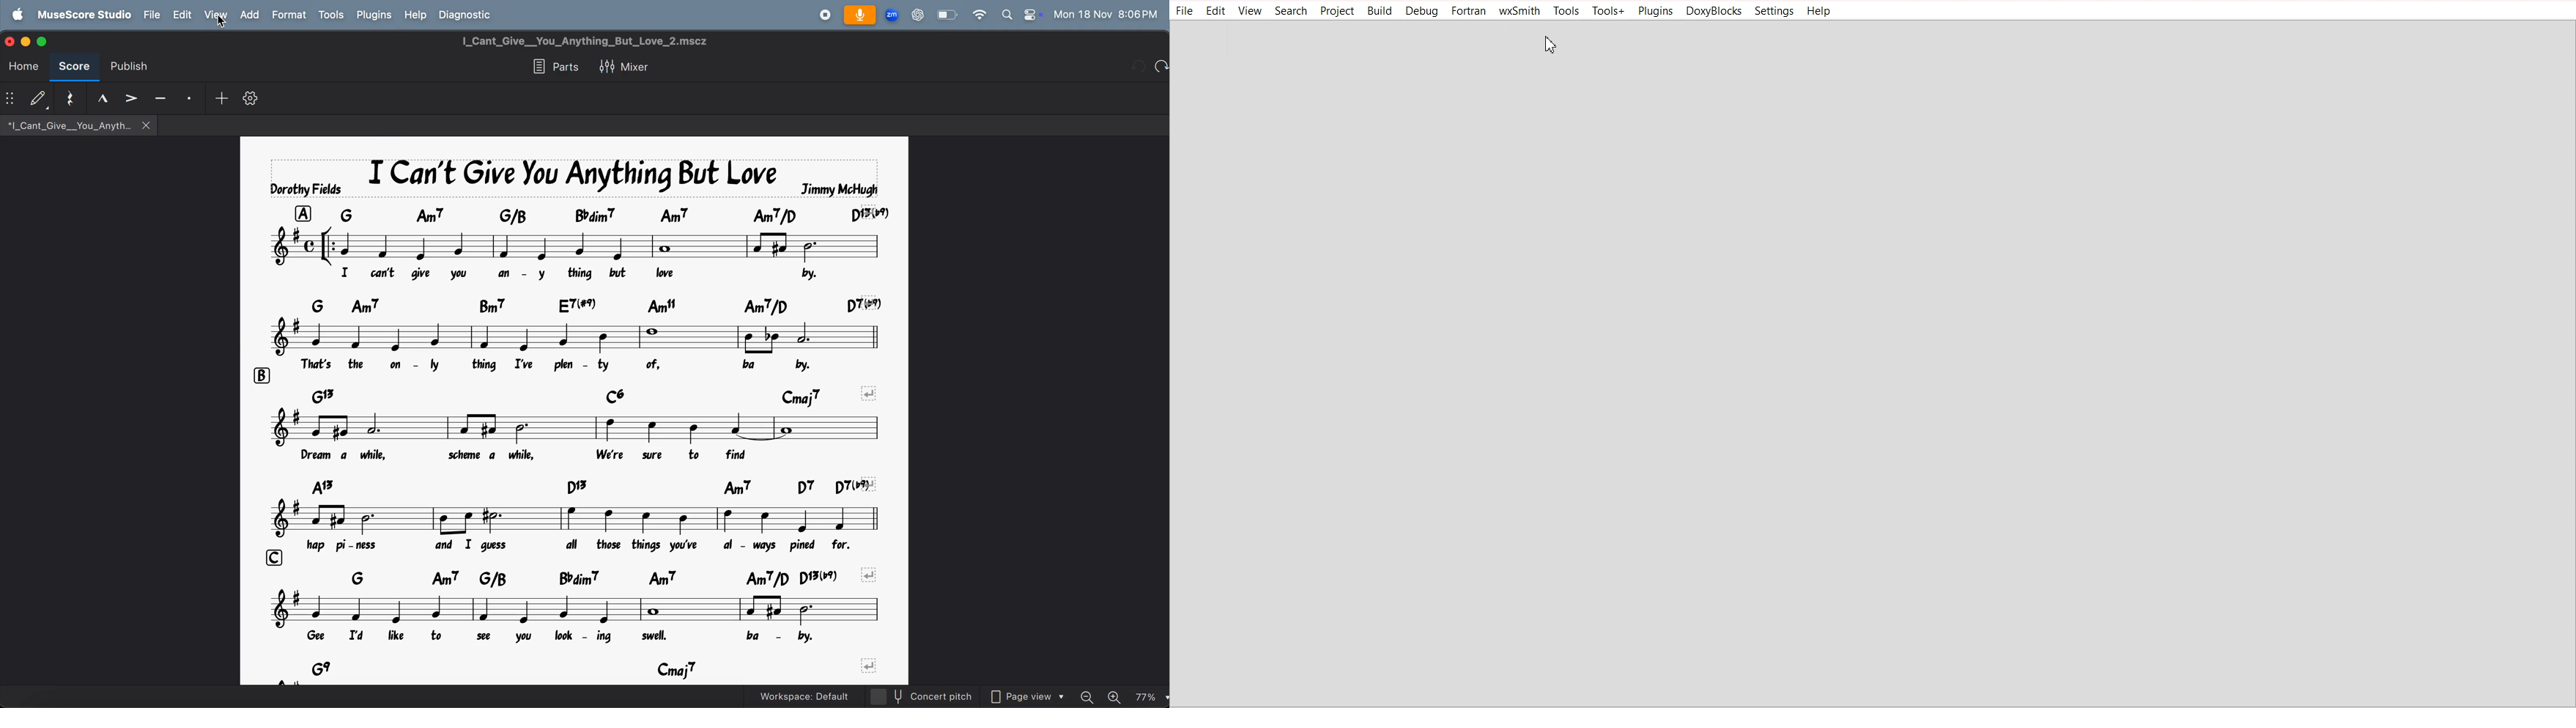  What do you see at coordinates (128, 64) in the screenshot?
I see `publish` at bounding box center [128, 64].